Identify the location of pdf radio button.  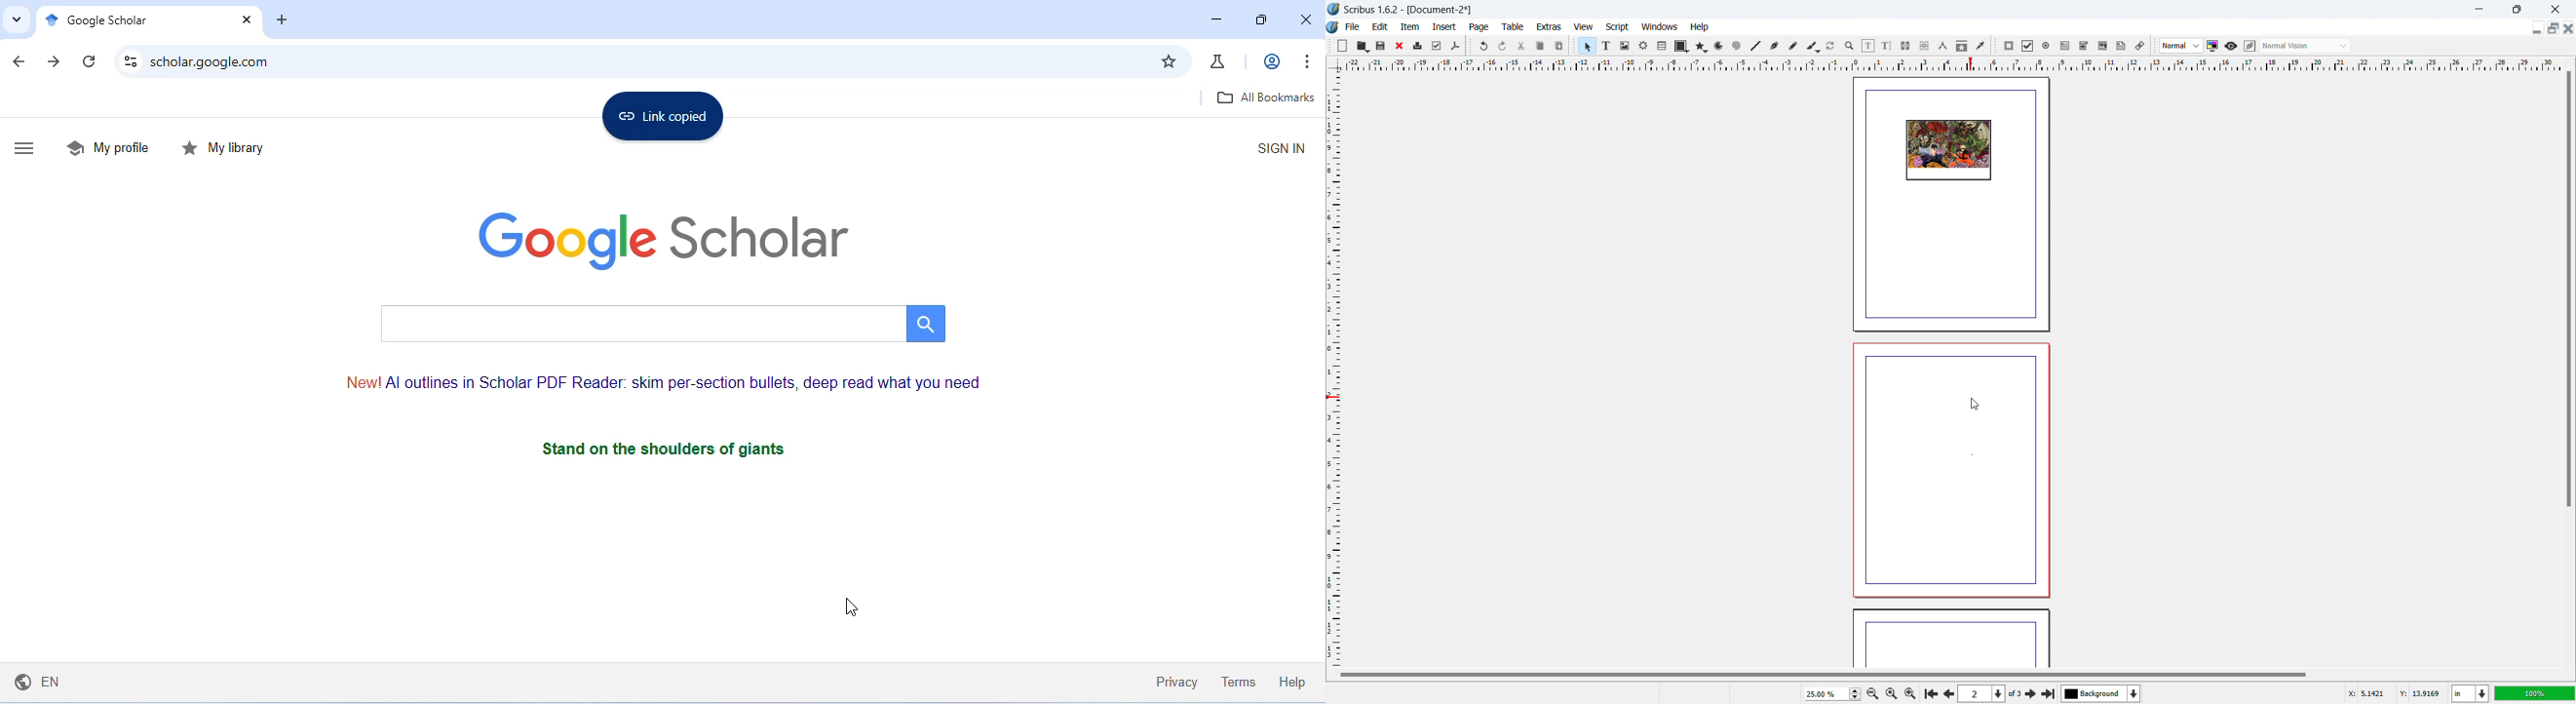
(2046, 45).